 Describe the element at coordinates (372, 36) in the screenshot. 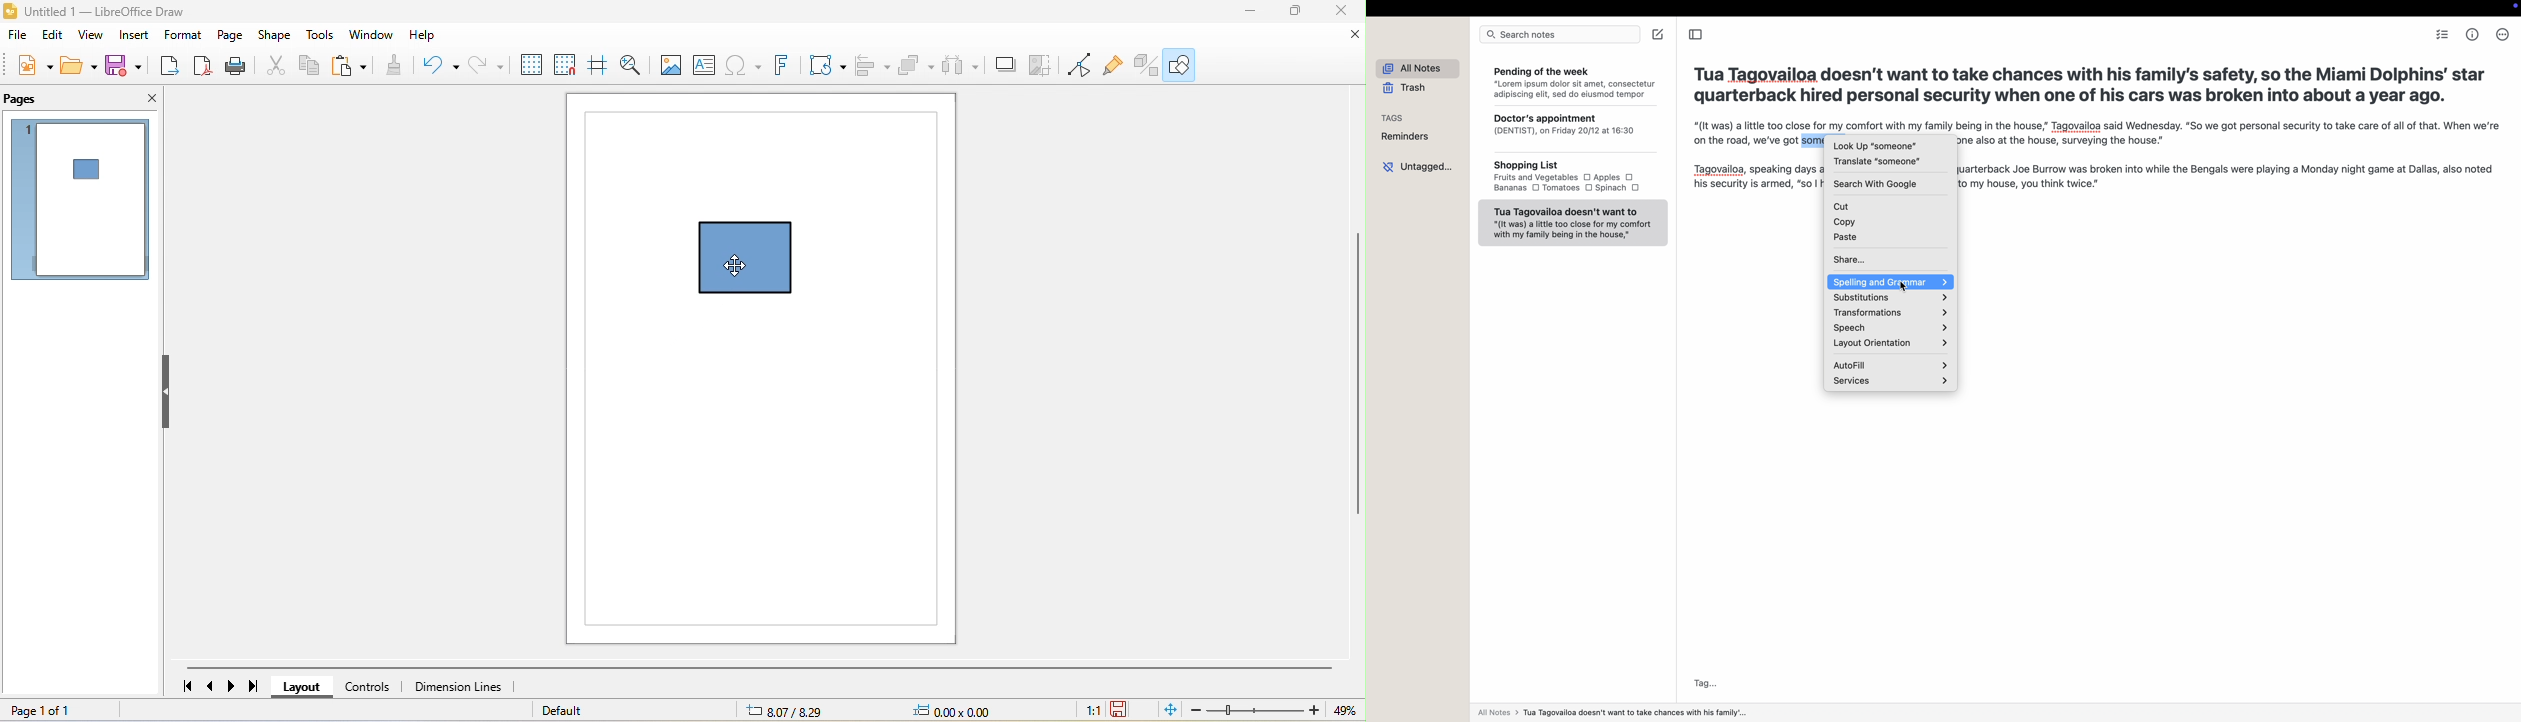

I see `window` at that location.